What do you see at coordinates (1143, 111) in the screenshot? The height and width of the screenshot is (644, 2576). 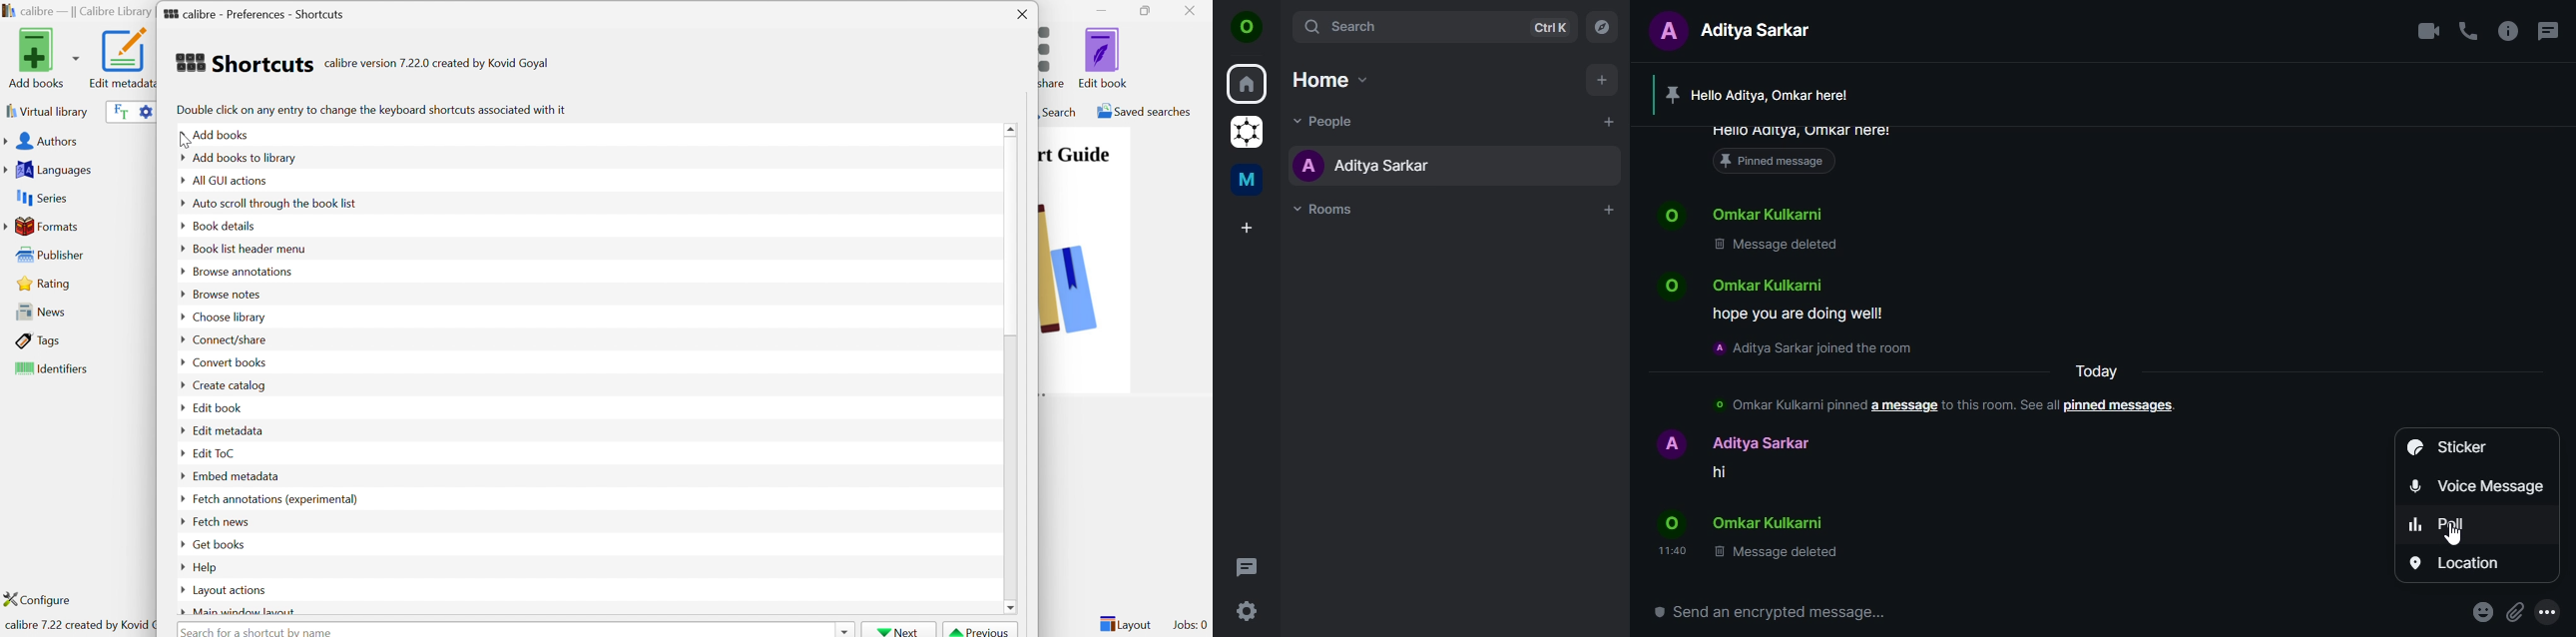 I see `Saved searches` at bounding box center [1143, 111].